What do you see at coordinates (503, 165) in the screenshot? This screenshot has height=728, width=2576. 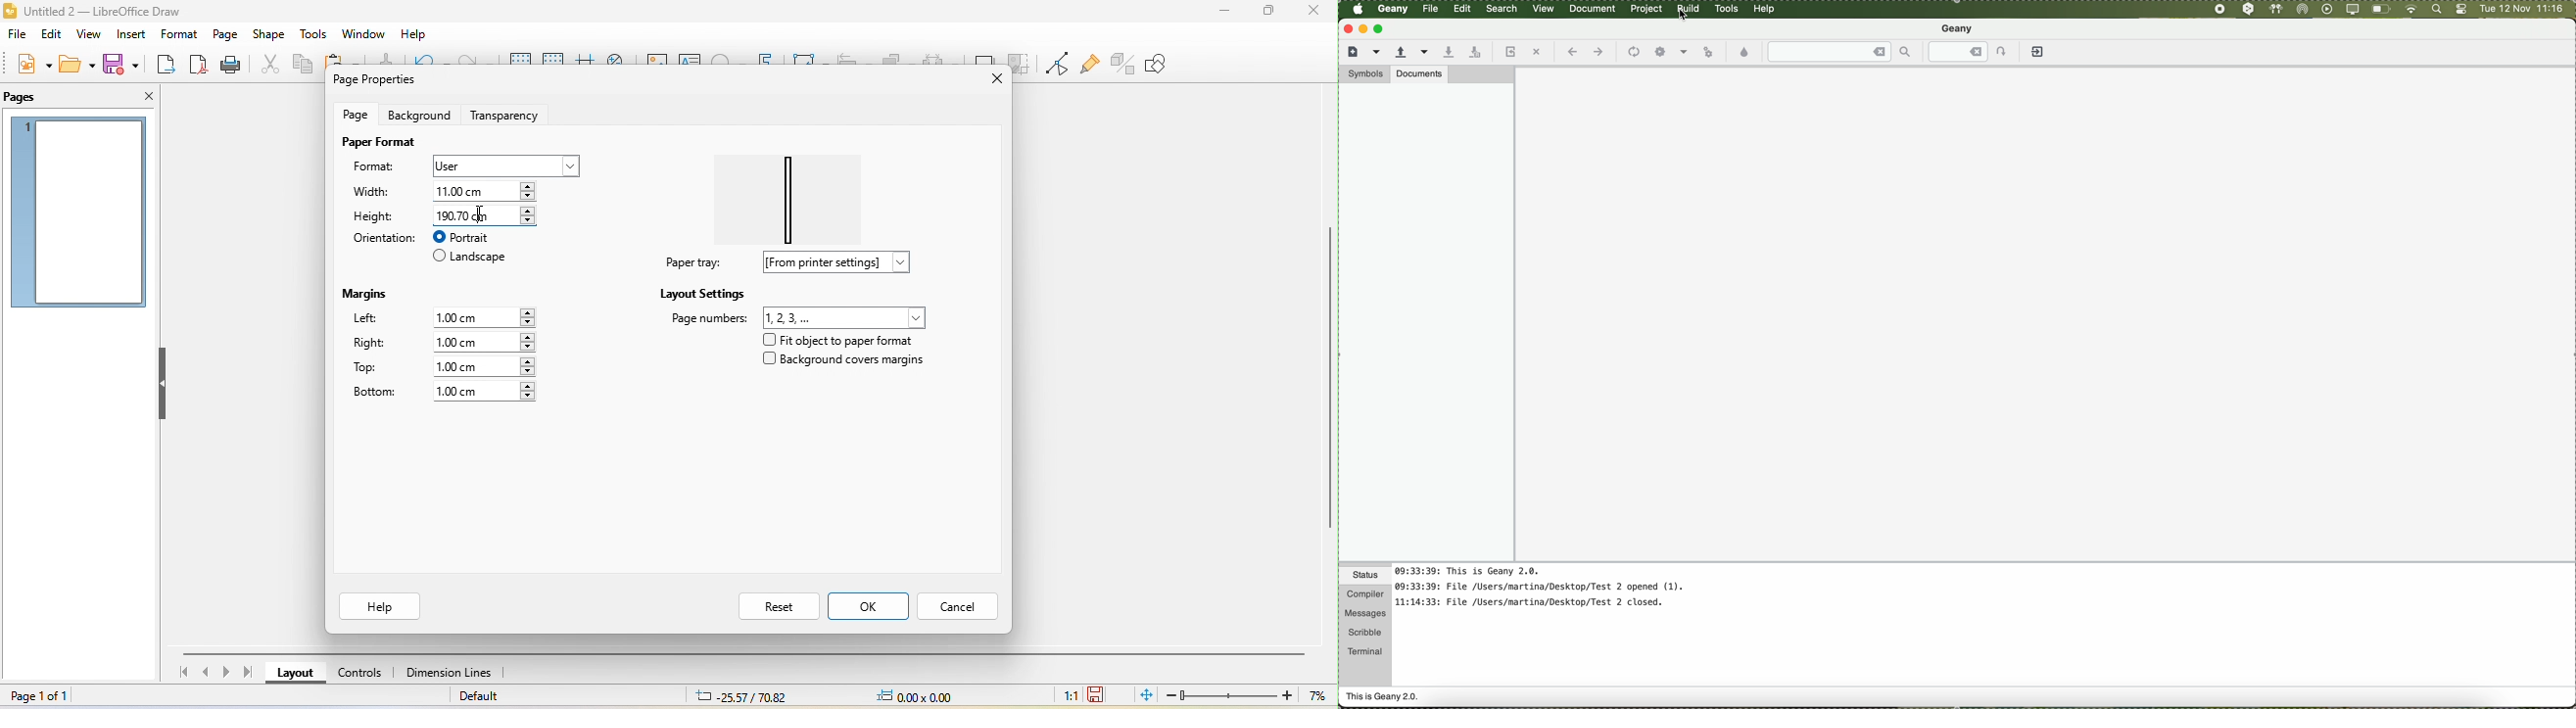 I see `user` at bounding box center [503, 165].